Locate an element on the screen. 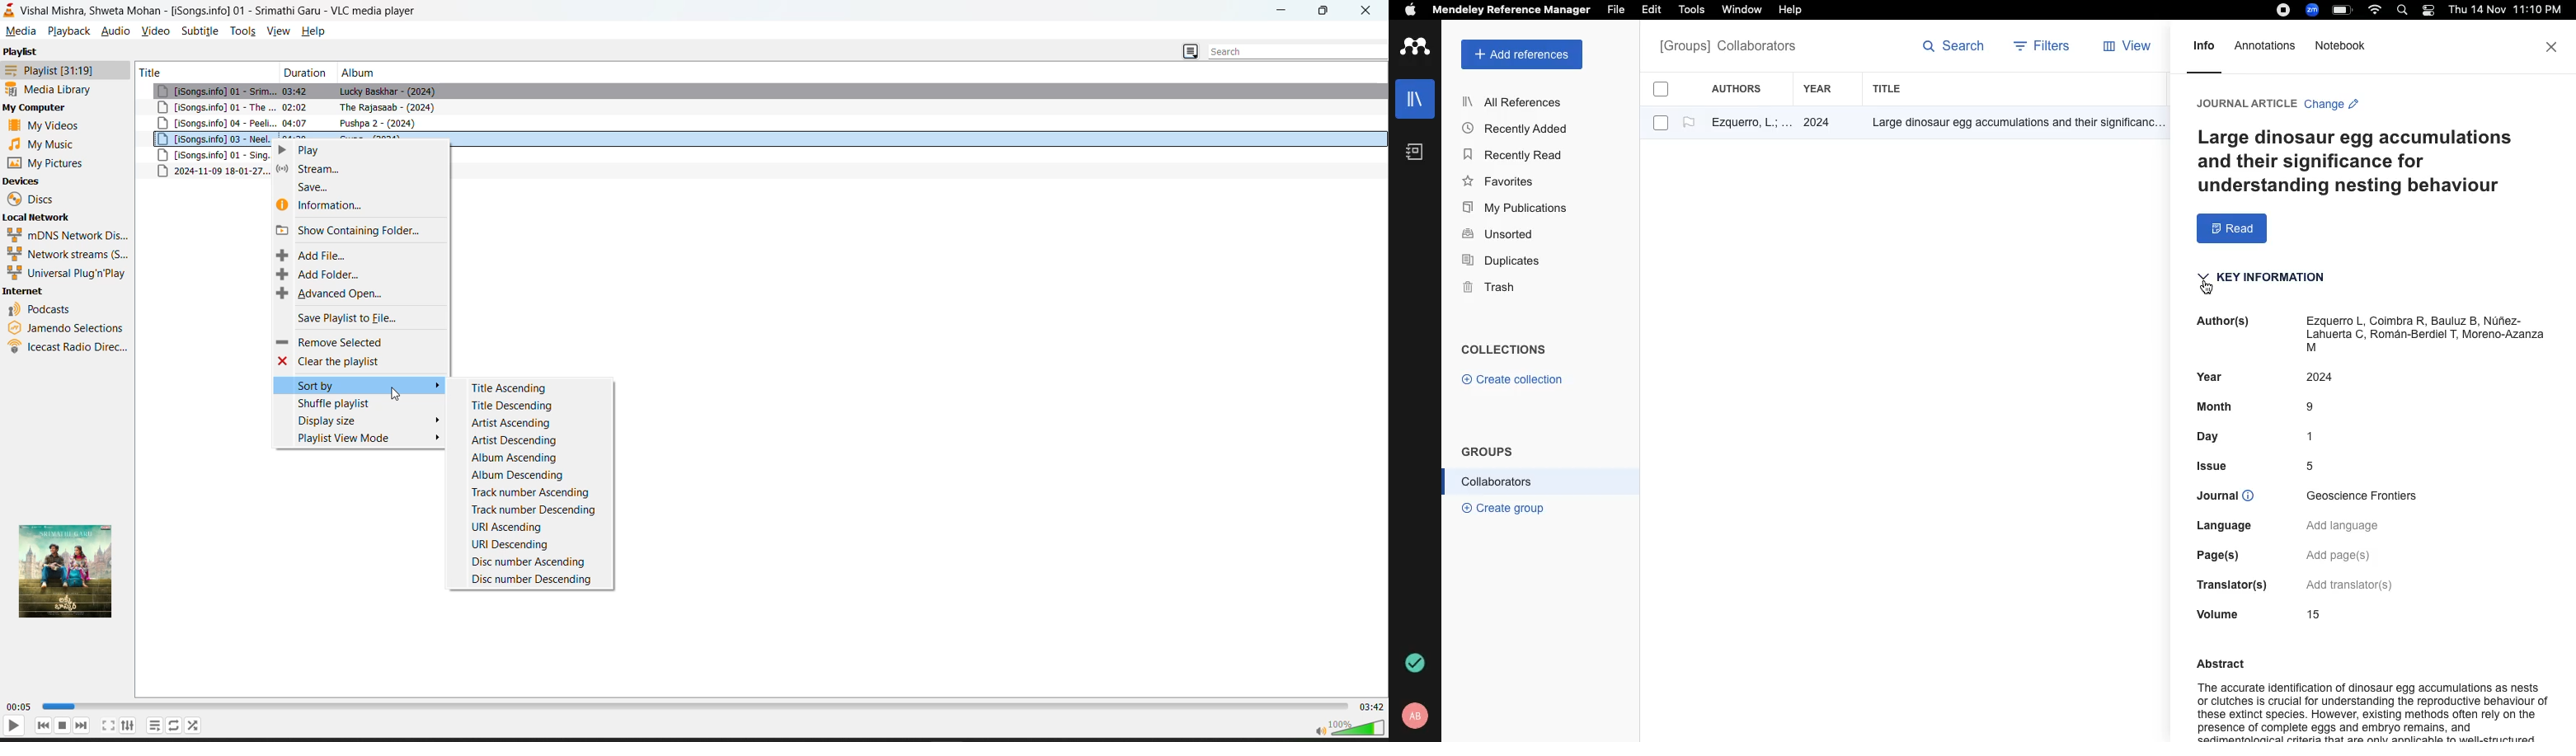  add language is located at coordinates (2346, 527).